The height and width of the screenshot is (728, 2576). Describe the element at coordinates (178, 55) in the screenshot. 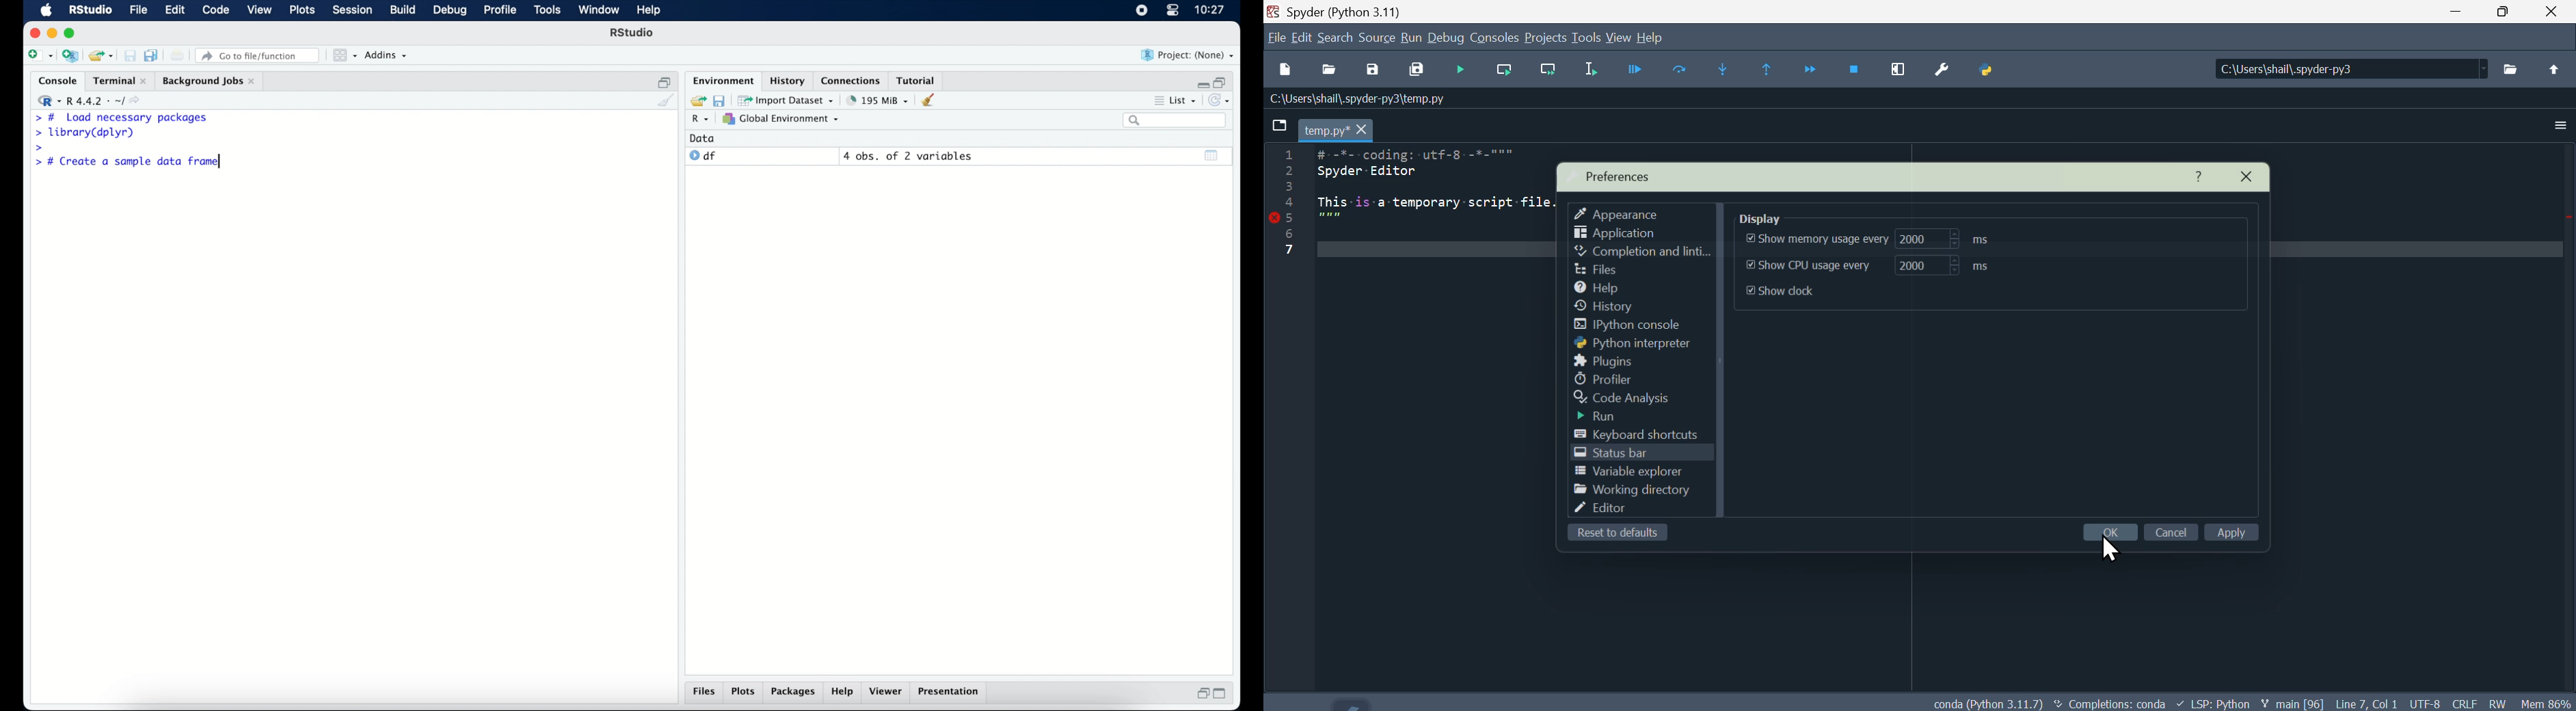

I see `print` at that location.